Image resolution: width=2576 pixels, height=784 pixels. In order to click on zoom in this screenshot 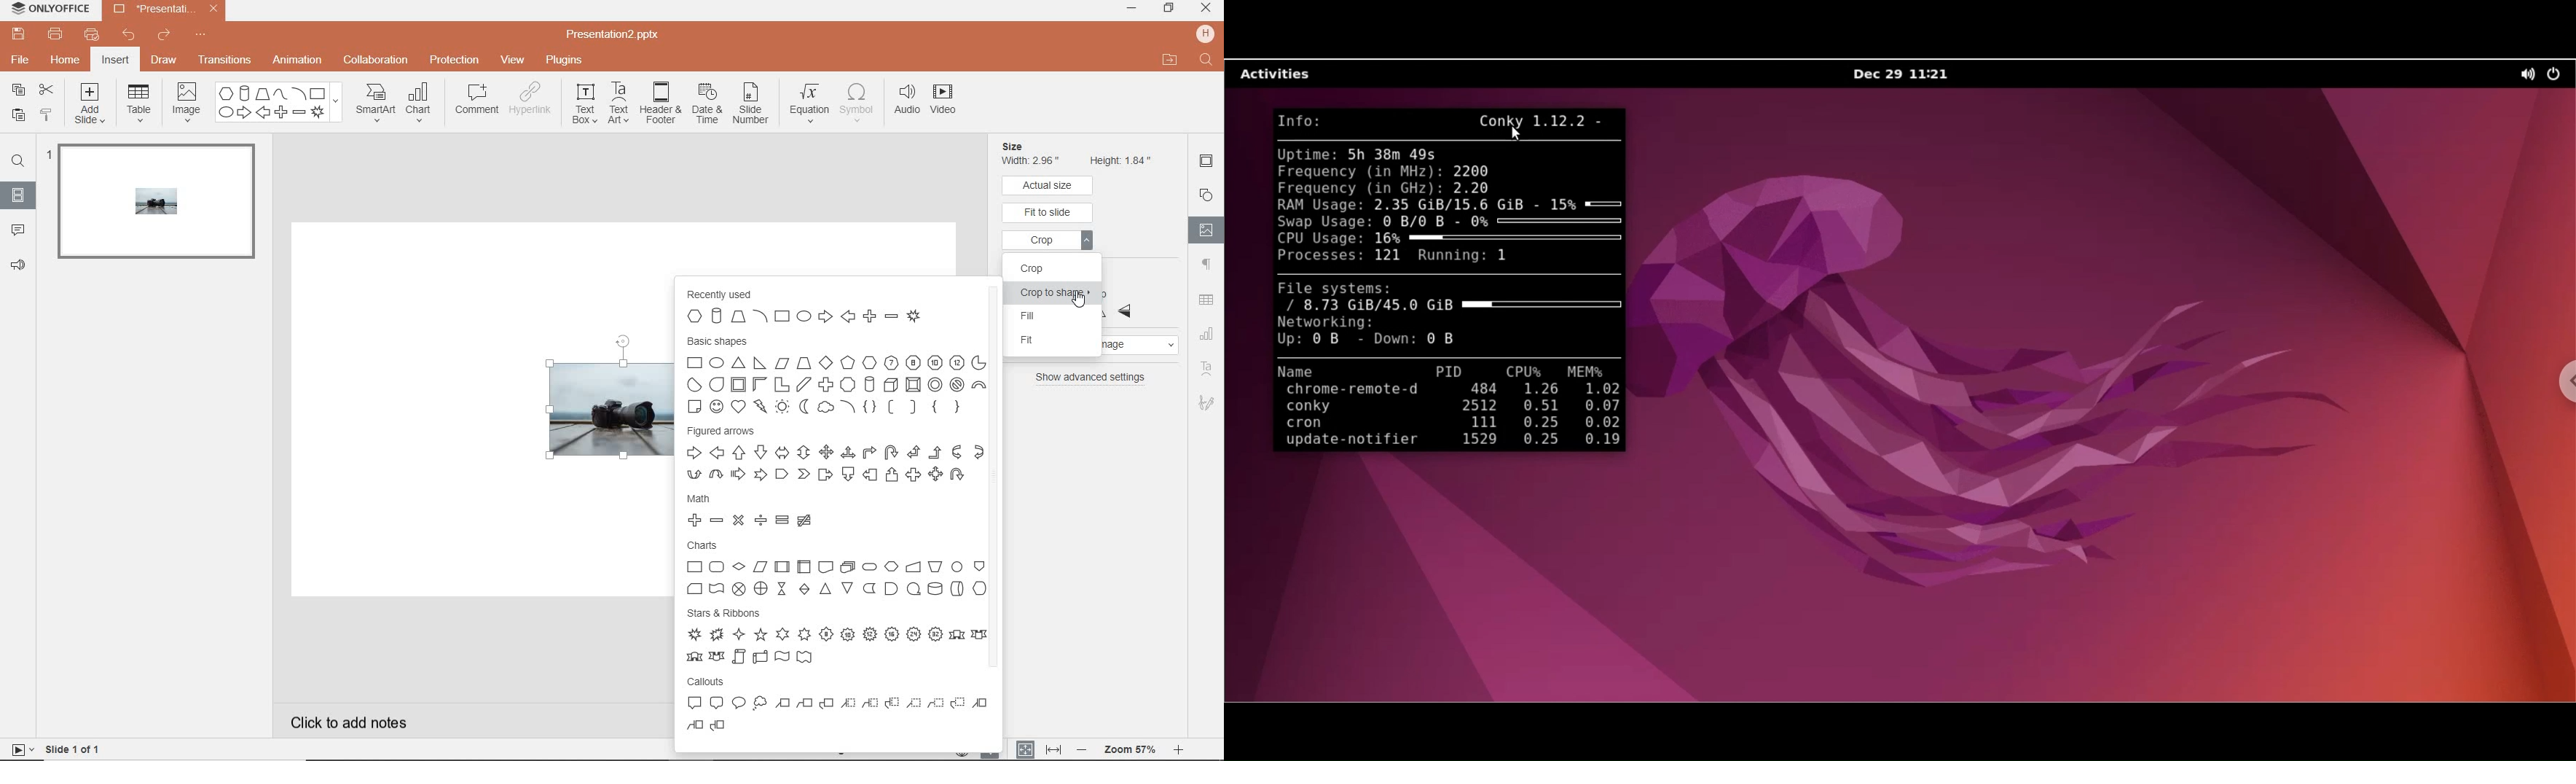, I will do `click(1129, 748)`.